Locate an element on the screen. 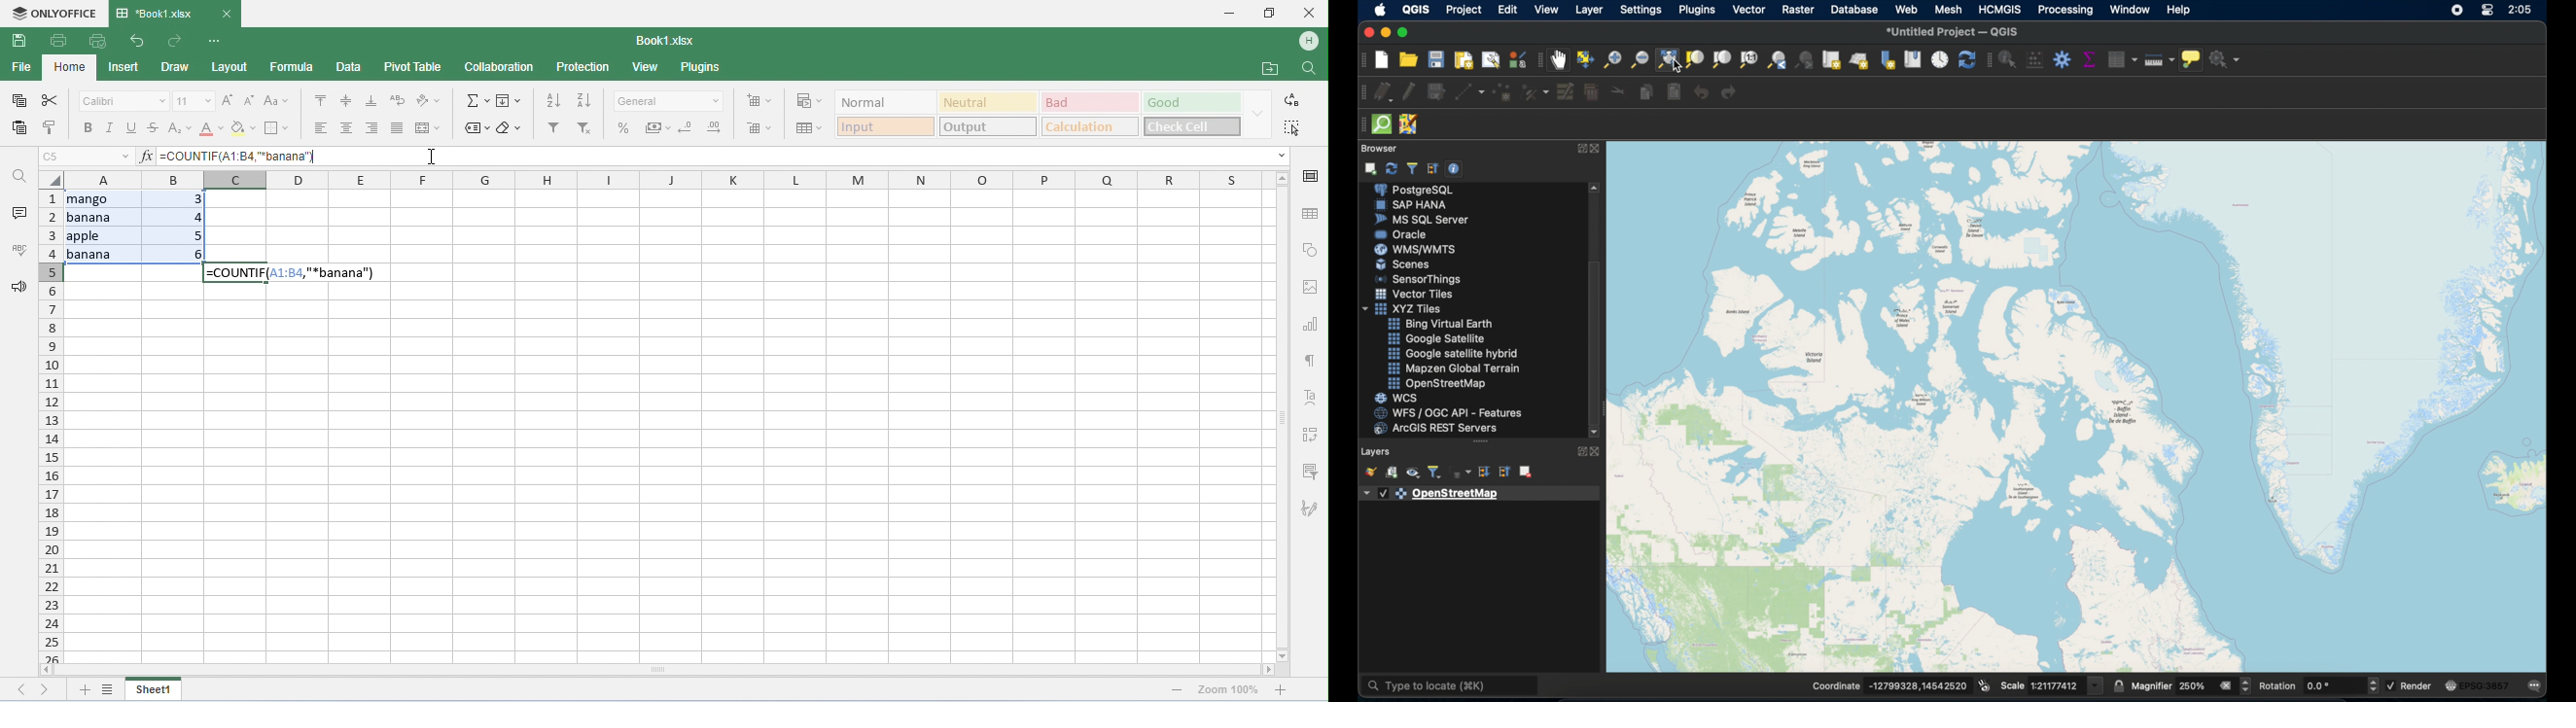 This screenshot has height=728, width=2576. conditional formatting is located at coordinates (808, 101).